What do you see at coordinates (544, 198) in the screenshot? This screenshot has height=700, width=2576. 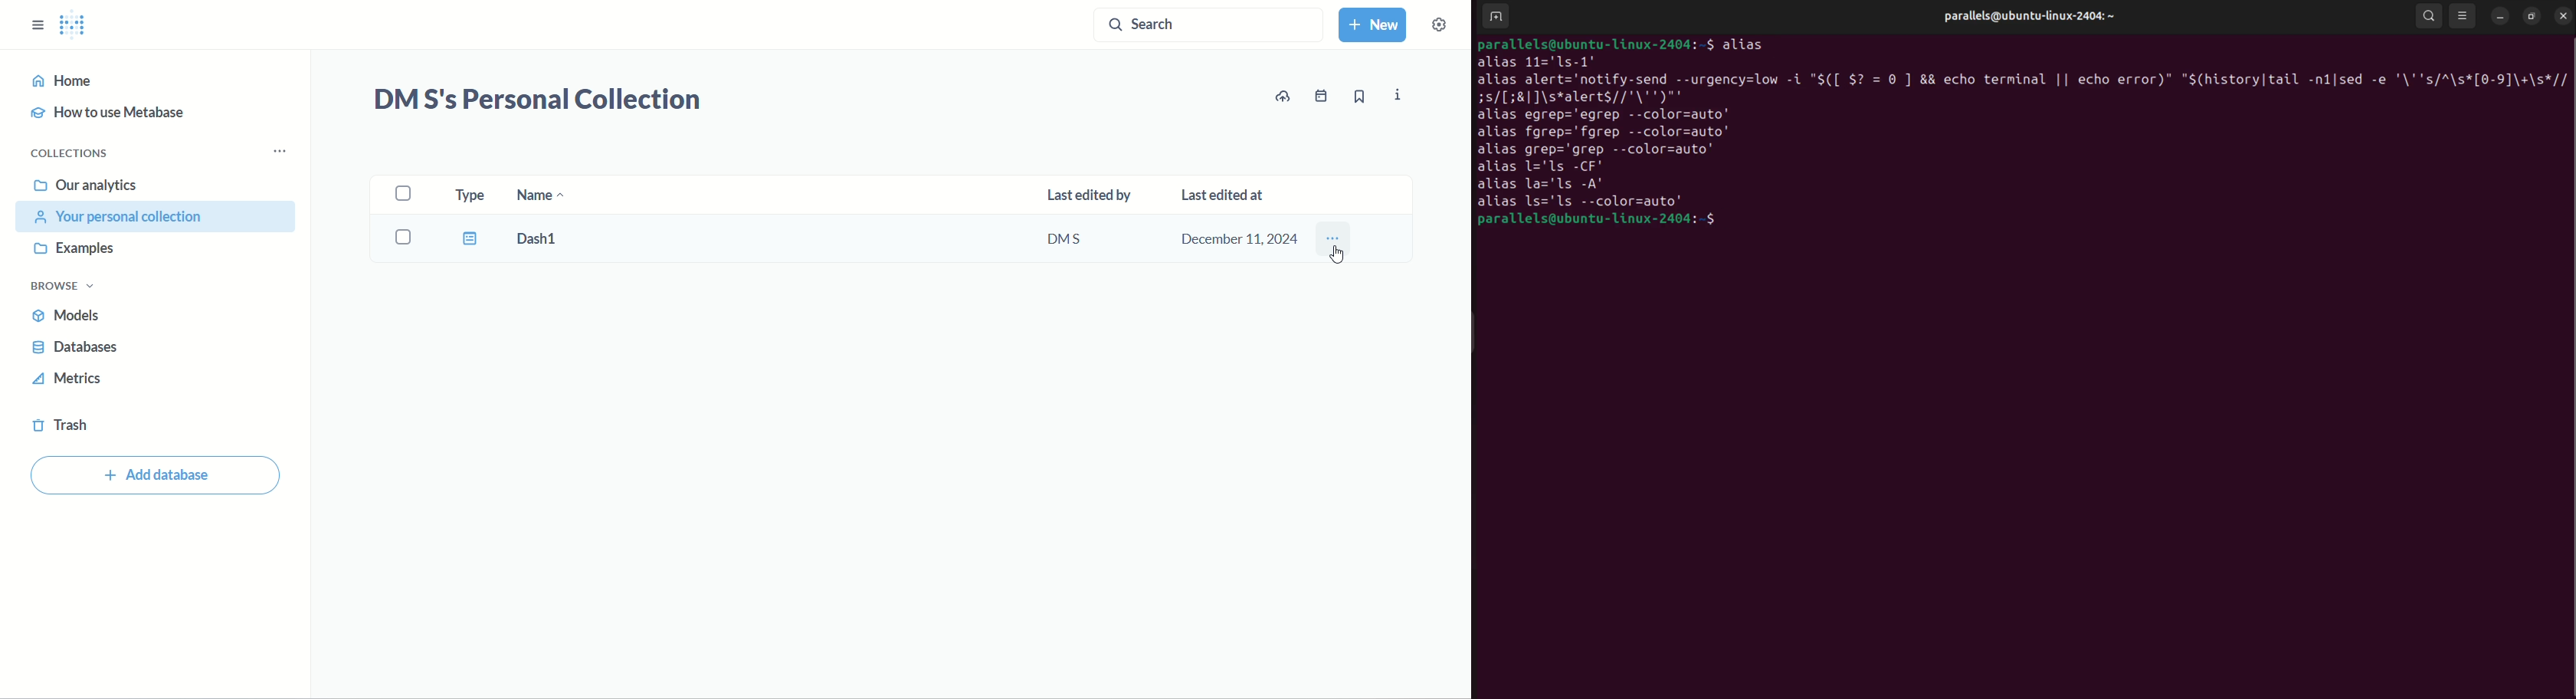 I see `name` at bounding box center [544, 198].